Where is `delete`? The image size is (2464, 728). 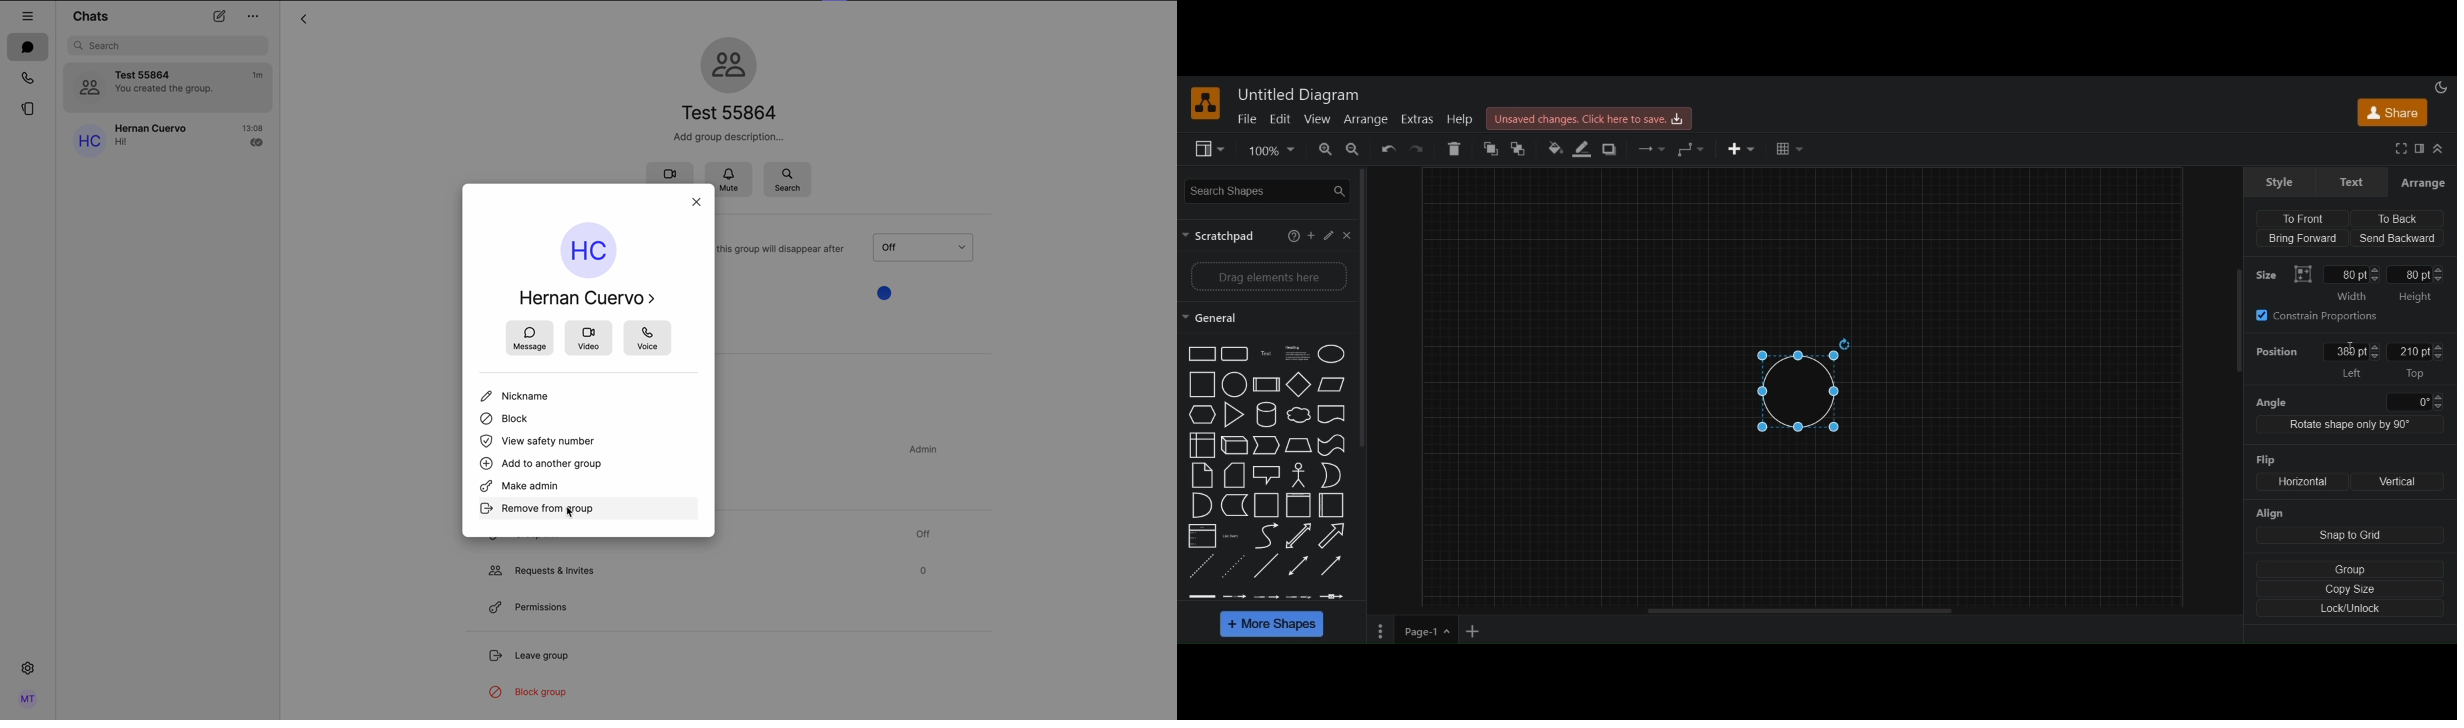 delete is located at coordinates (1456, 148).